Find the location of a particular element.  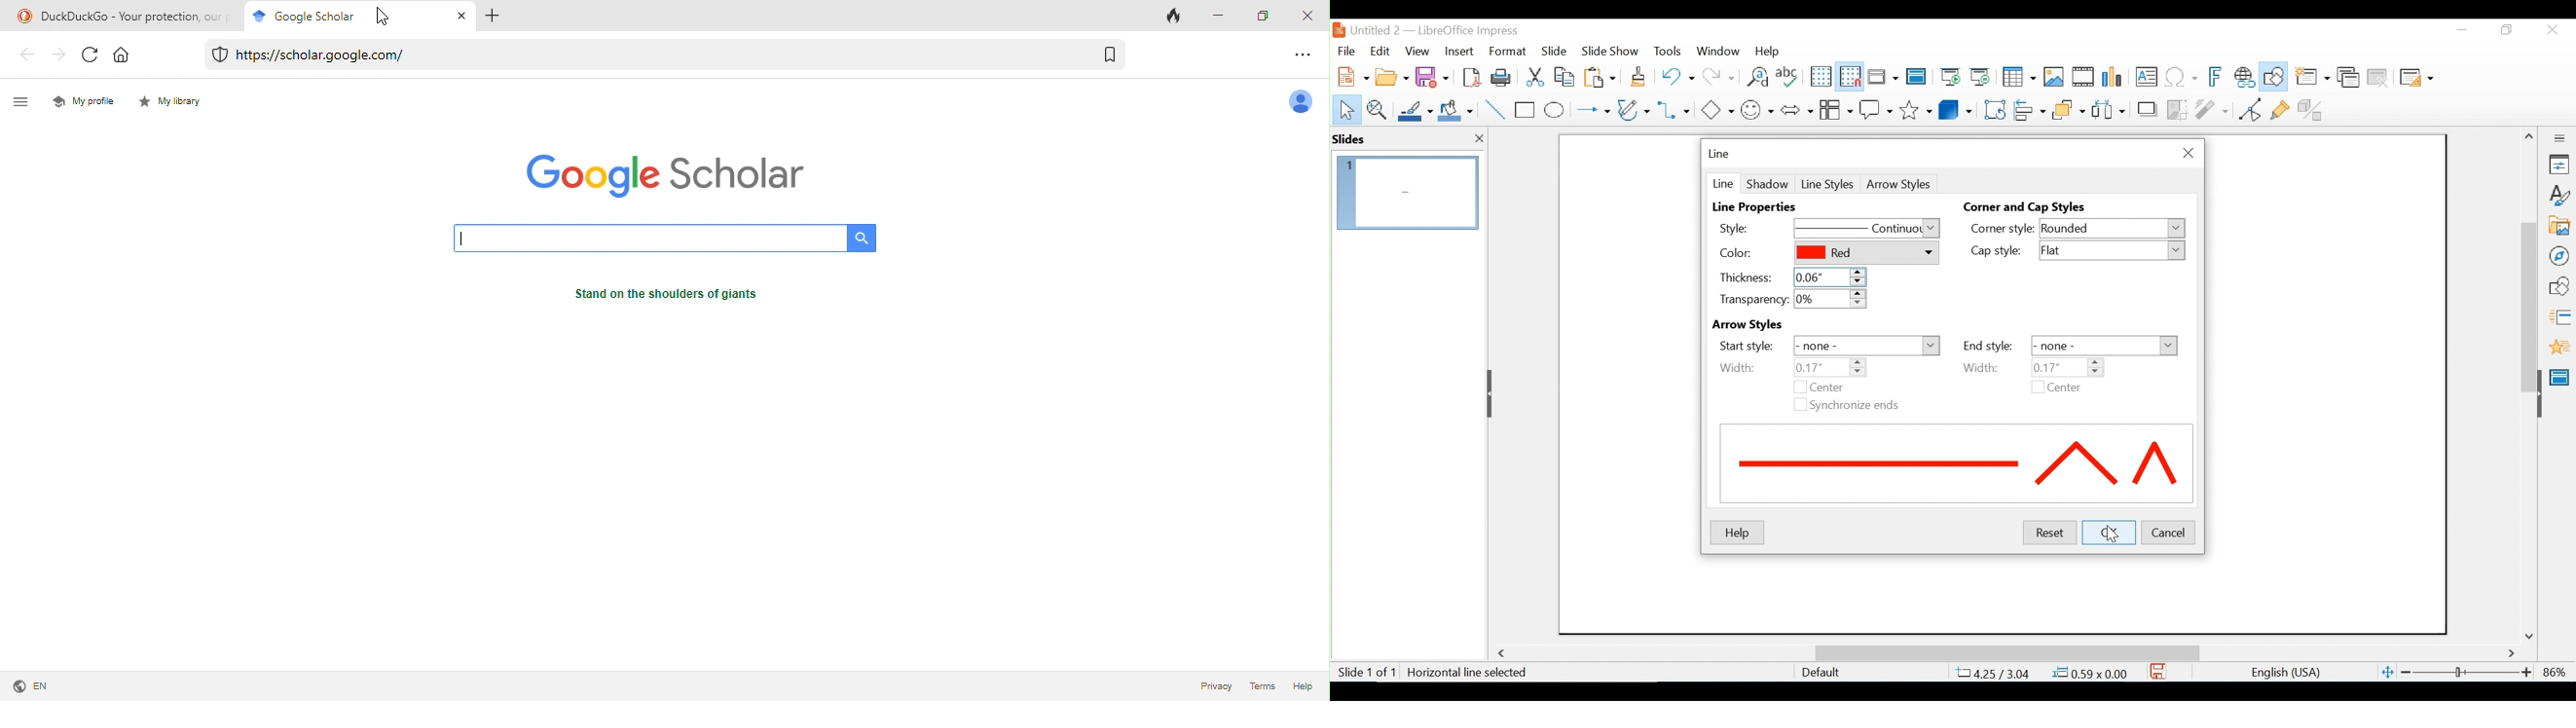

Symbol shapes is located at coordinates (1758, 108).